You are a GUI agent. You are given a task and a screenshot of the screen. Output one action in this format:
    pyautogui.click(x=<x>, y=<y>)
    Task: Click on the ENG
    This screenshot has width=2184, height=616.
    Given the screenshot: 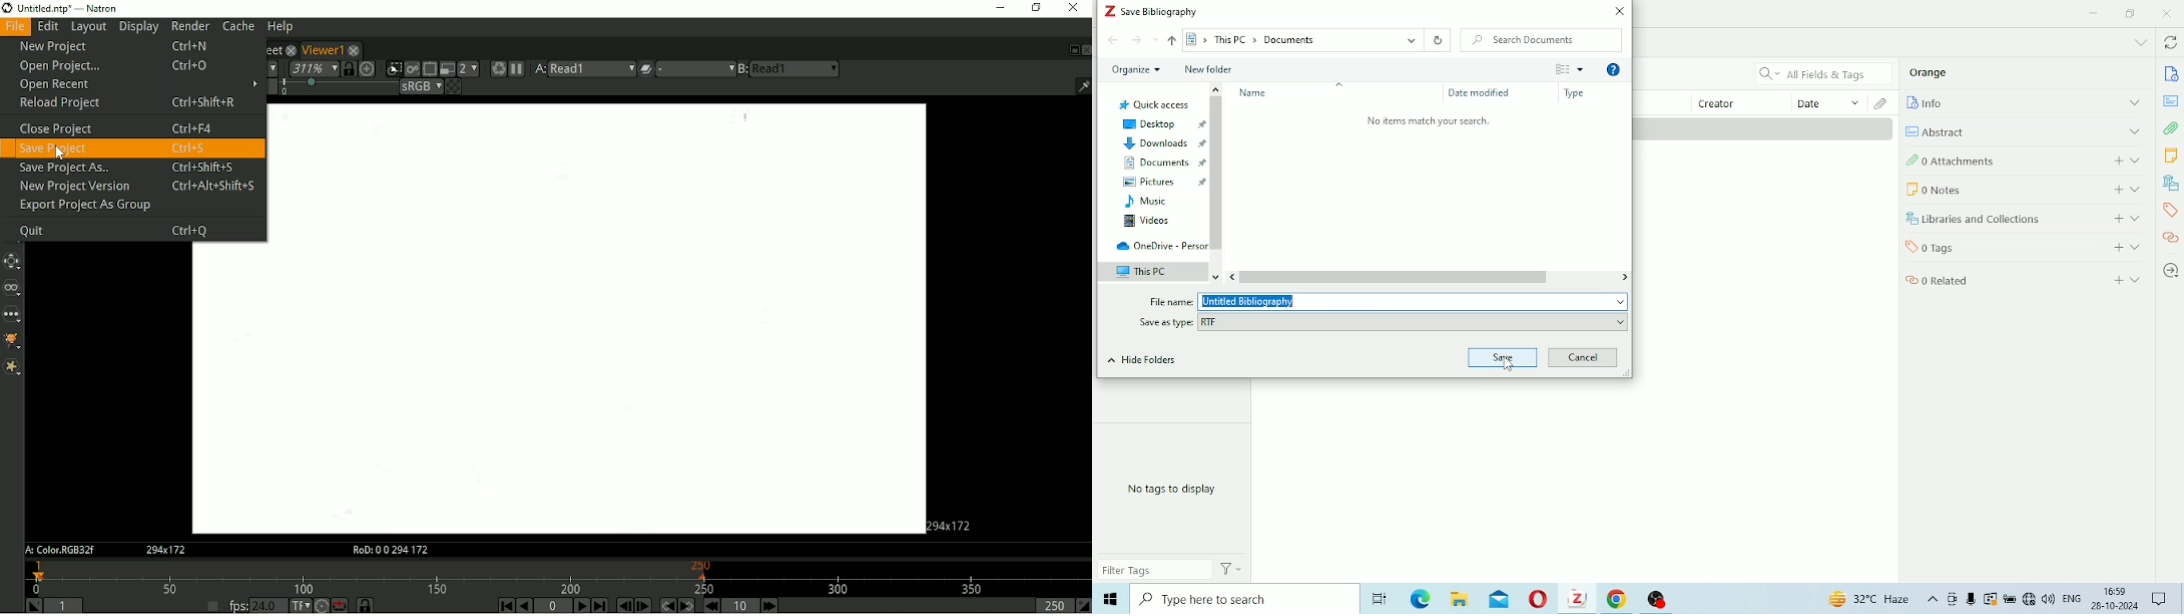 What is the action you would take?
    pyautogui.click(x=2072, y=597)
    